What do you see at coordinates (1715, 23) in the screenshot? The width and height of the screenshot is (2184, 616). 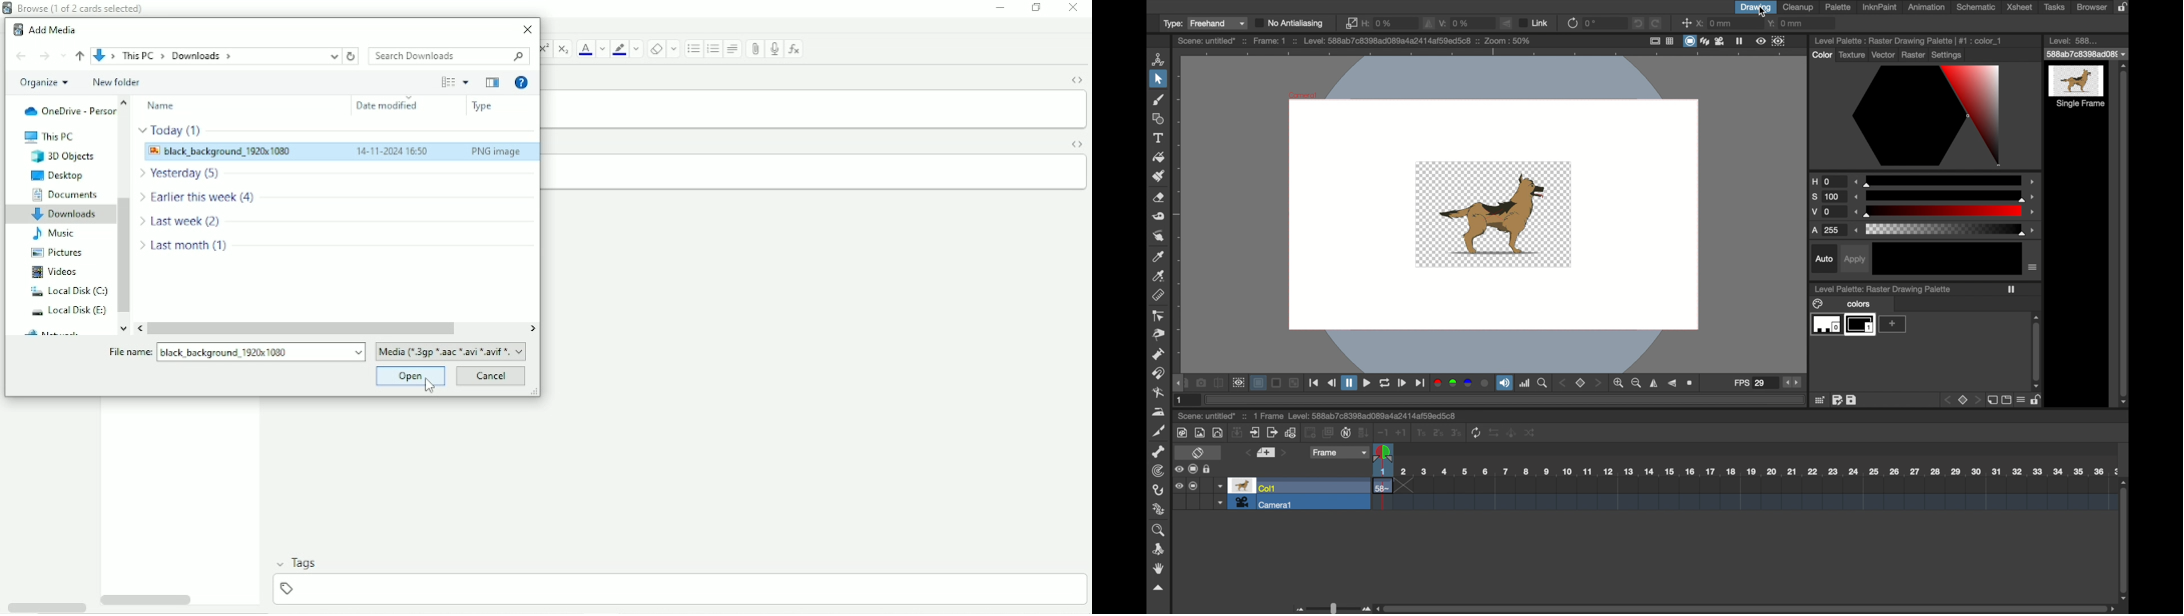 I see `x` at bounding box center [1715, 23].